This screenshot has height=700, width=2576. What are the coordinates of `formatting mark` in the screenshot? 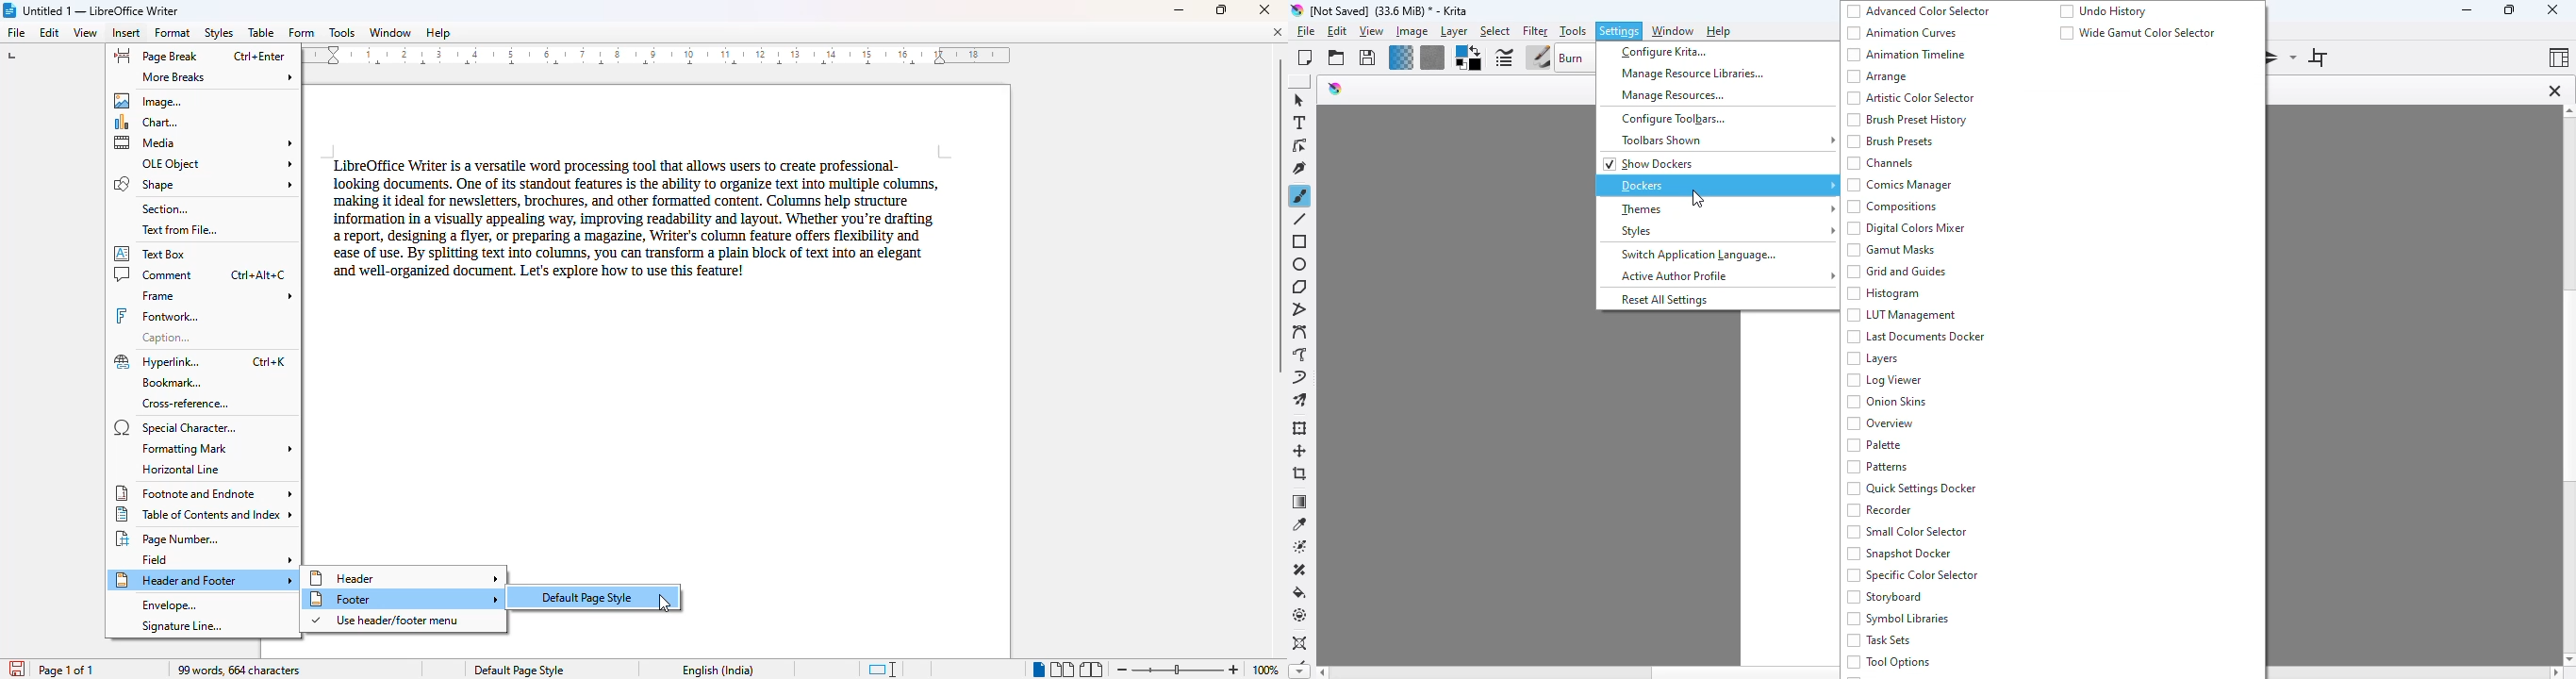 It's located at (215, 449).